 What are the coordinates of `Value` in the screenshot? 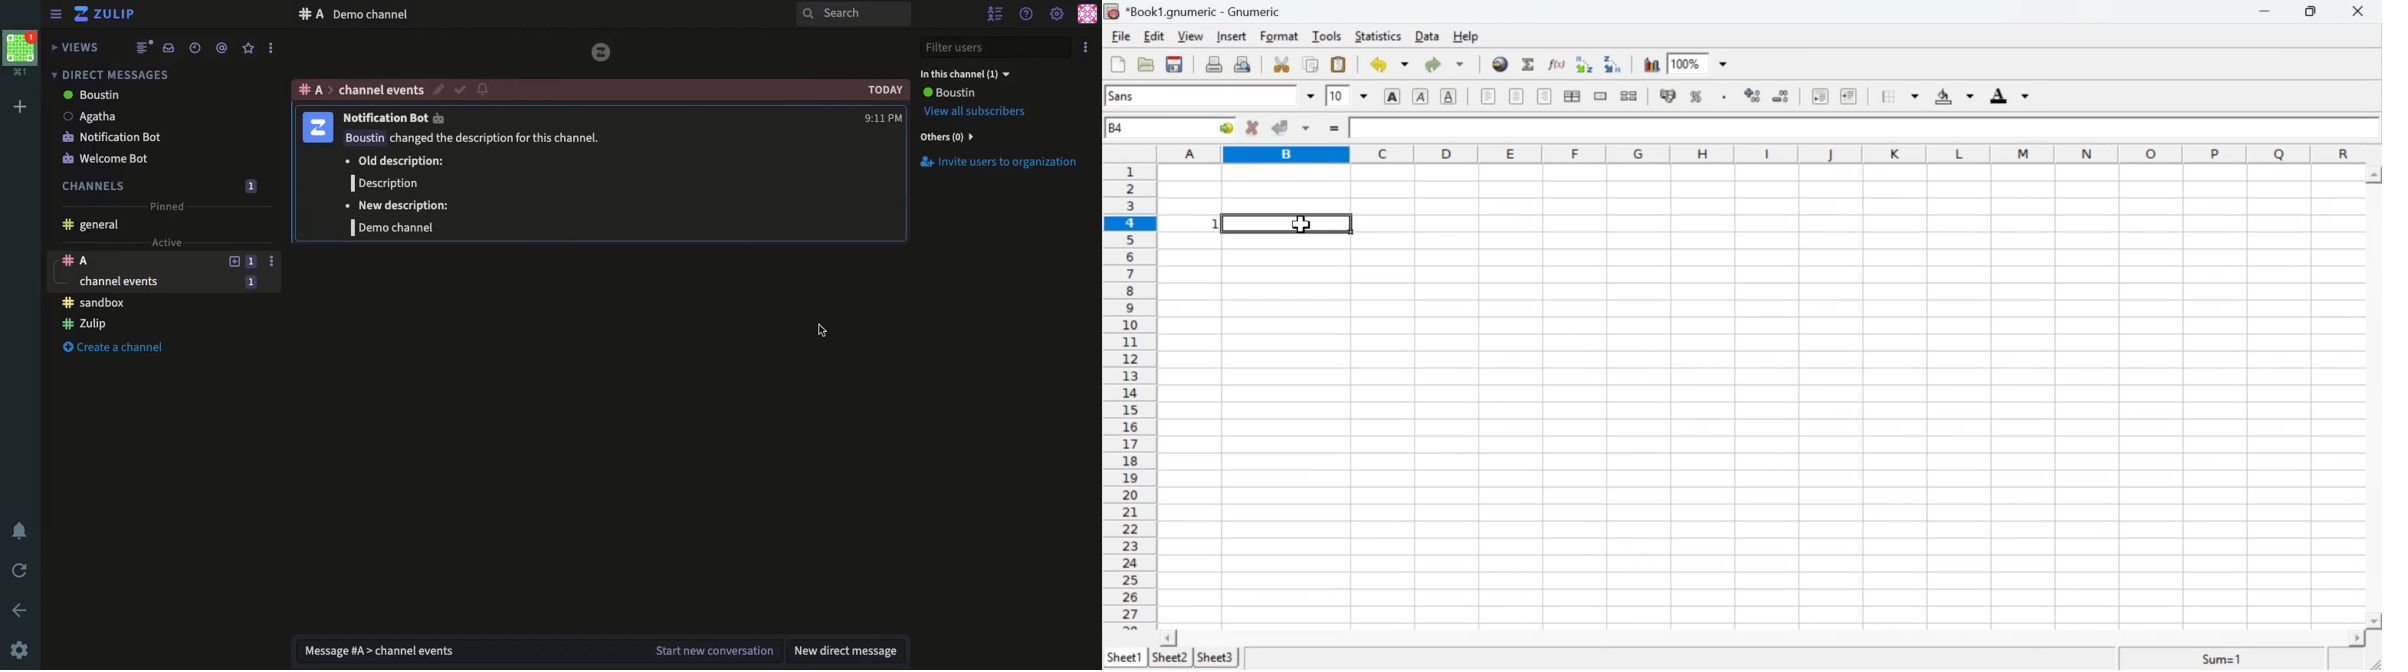 It's located at (1190, 223).